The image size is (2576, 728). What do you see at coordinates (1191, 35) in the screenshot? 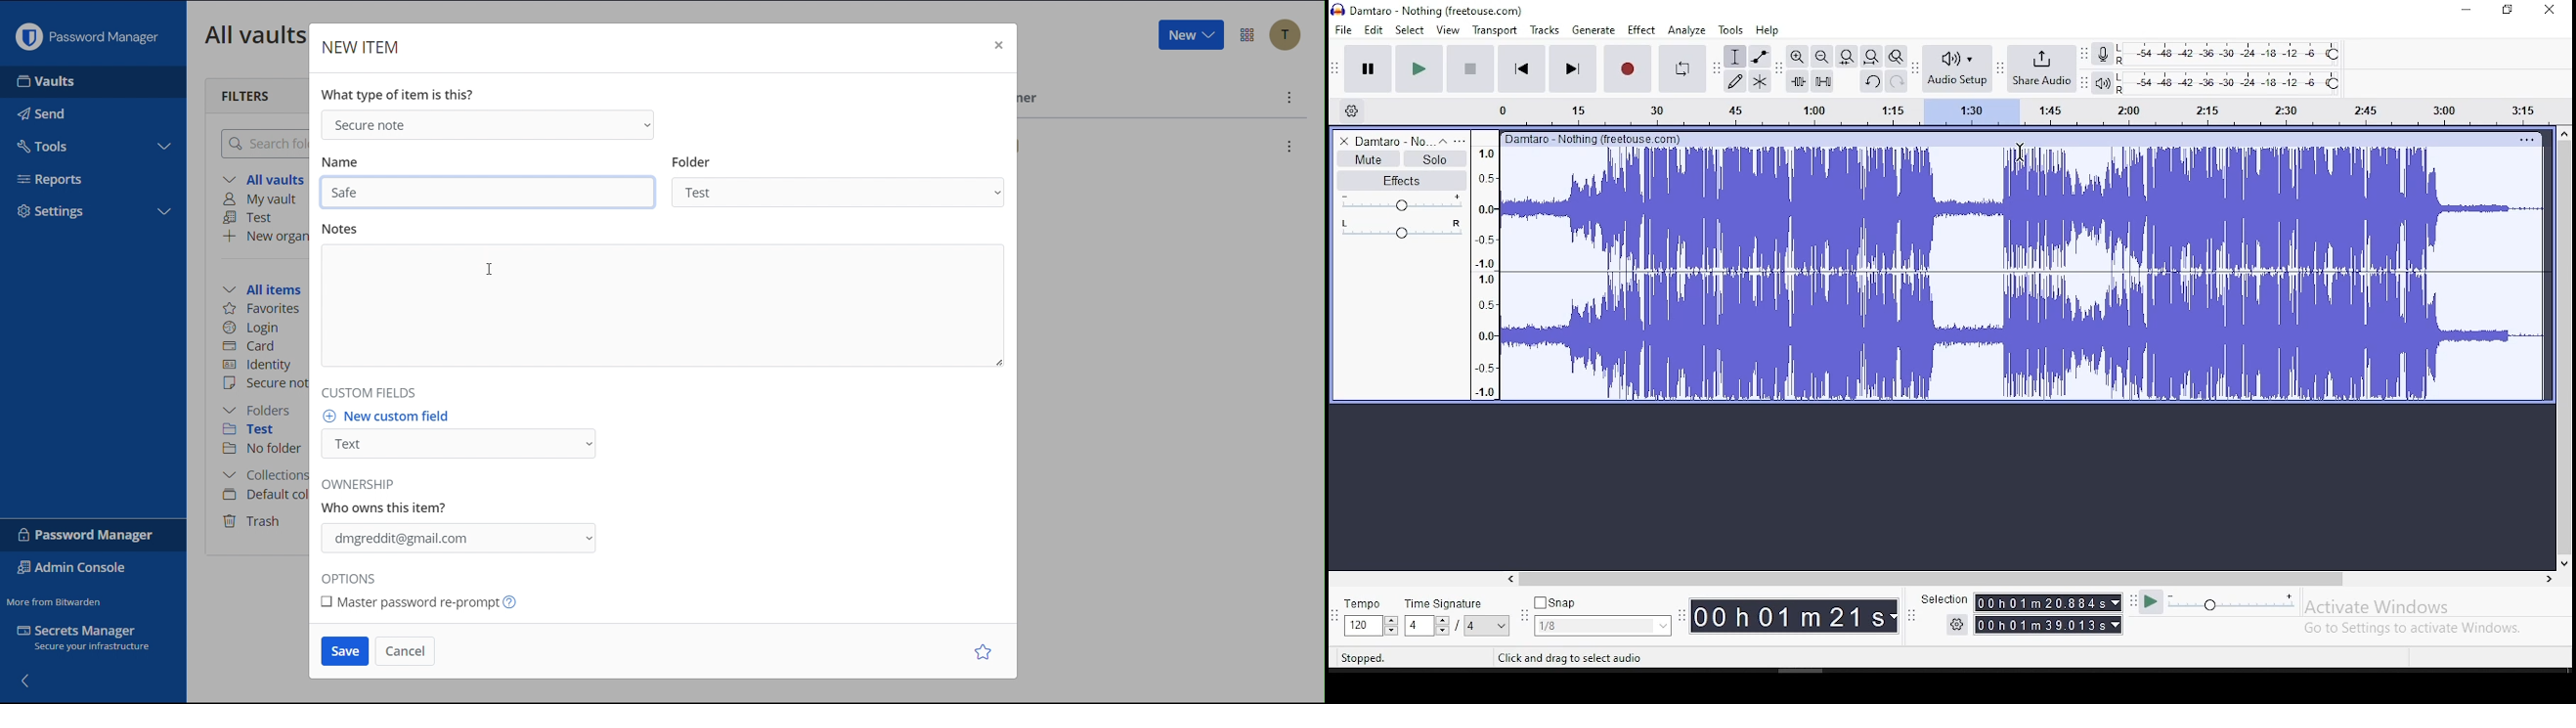
I see `New` at bounding box center [1191, 35].